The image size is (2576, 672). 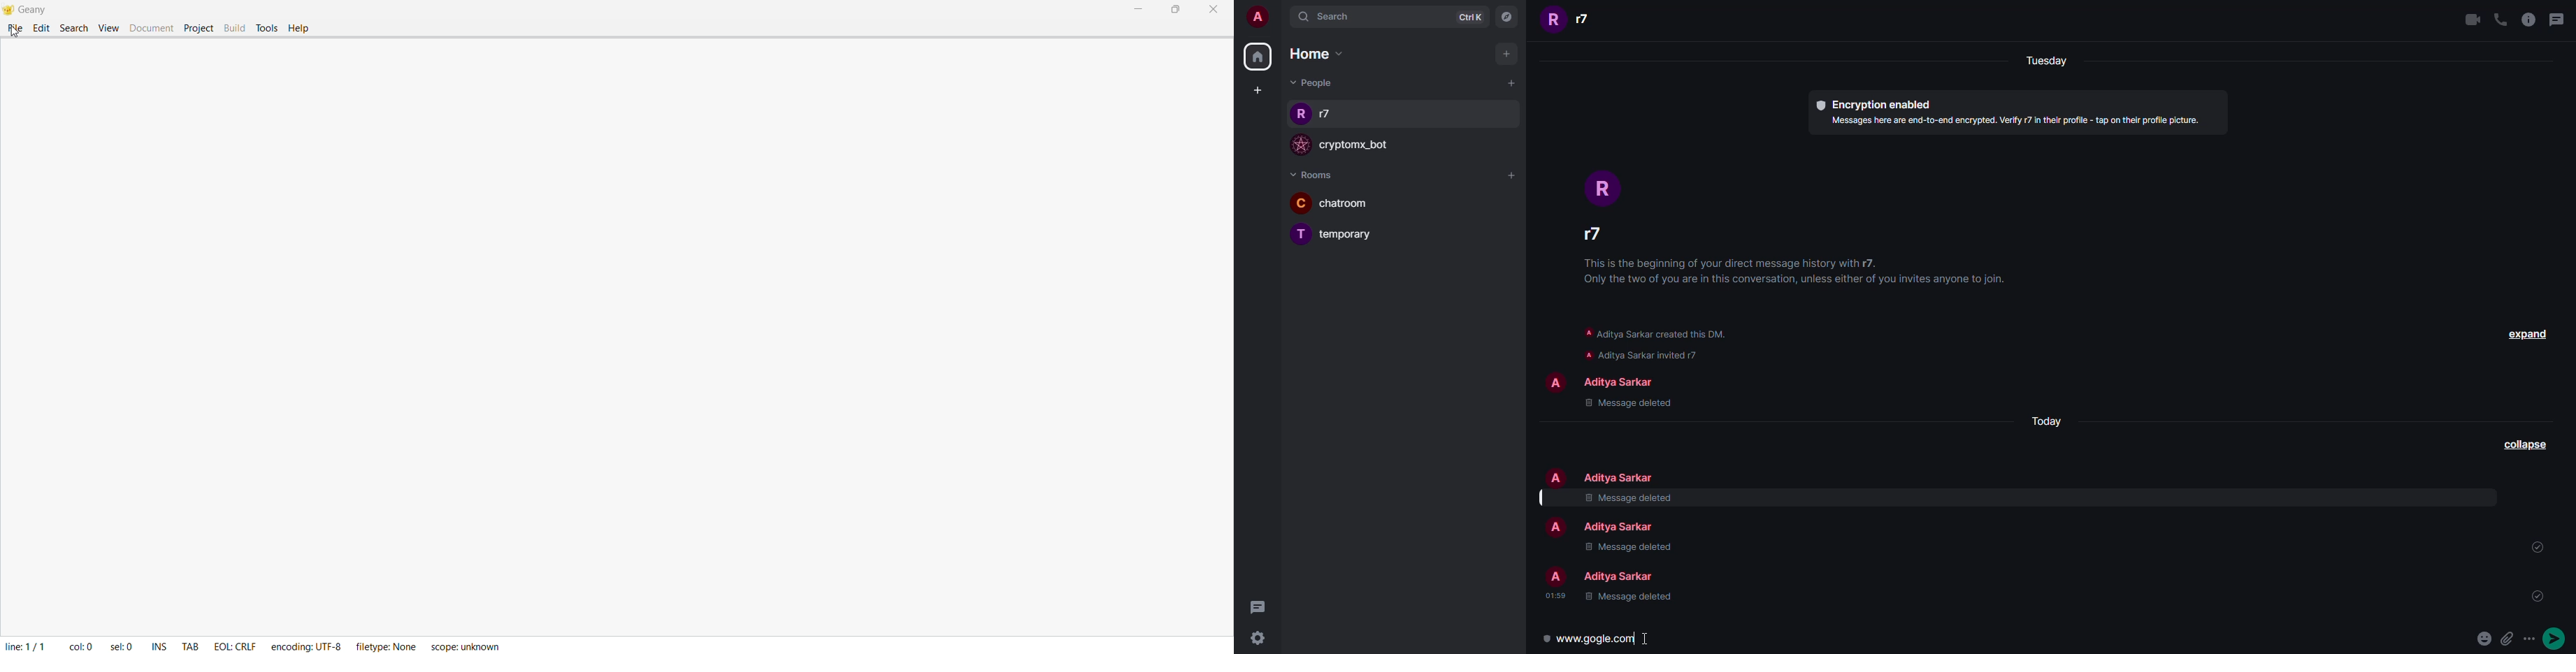 I want to click on people, so click(x=1588, y=22).